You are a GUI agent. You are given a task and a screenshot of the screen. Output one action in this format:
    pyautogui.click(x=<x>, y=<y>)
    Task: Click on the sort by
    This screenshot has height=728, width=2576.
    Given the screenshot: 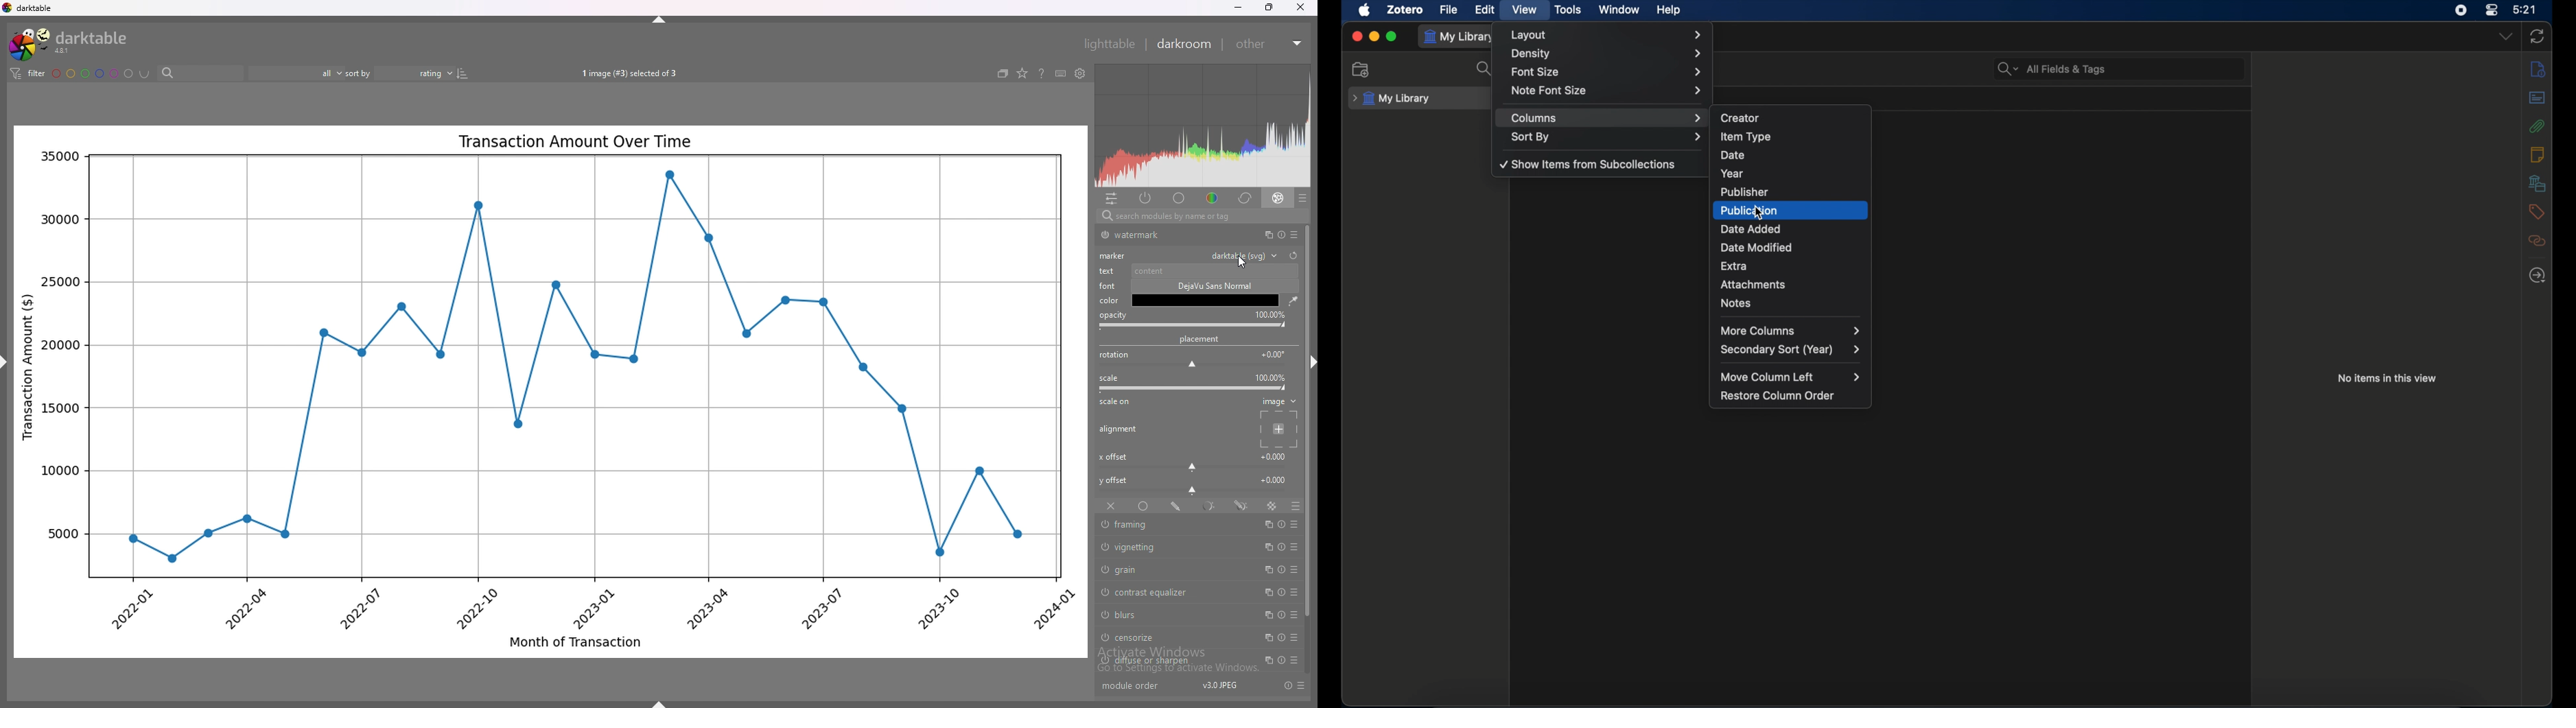 What is the action you would take?
    pyautogui.click(x=399, y=71)
    